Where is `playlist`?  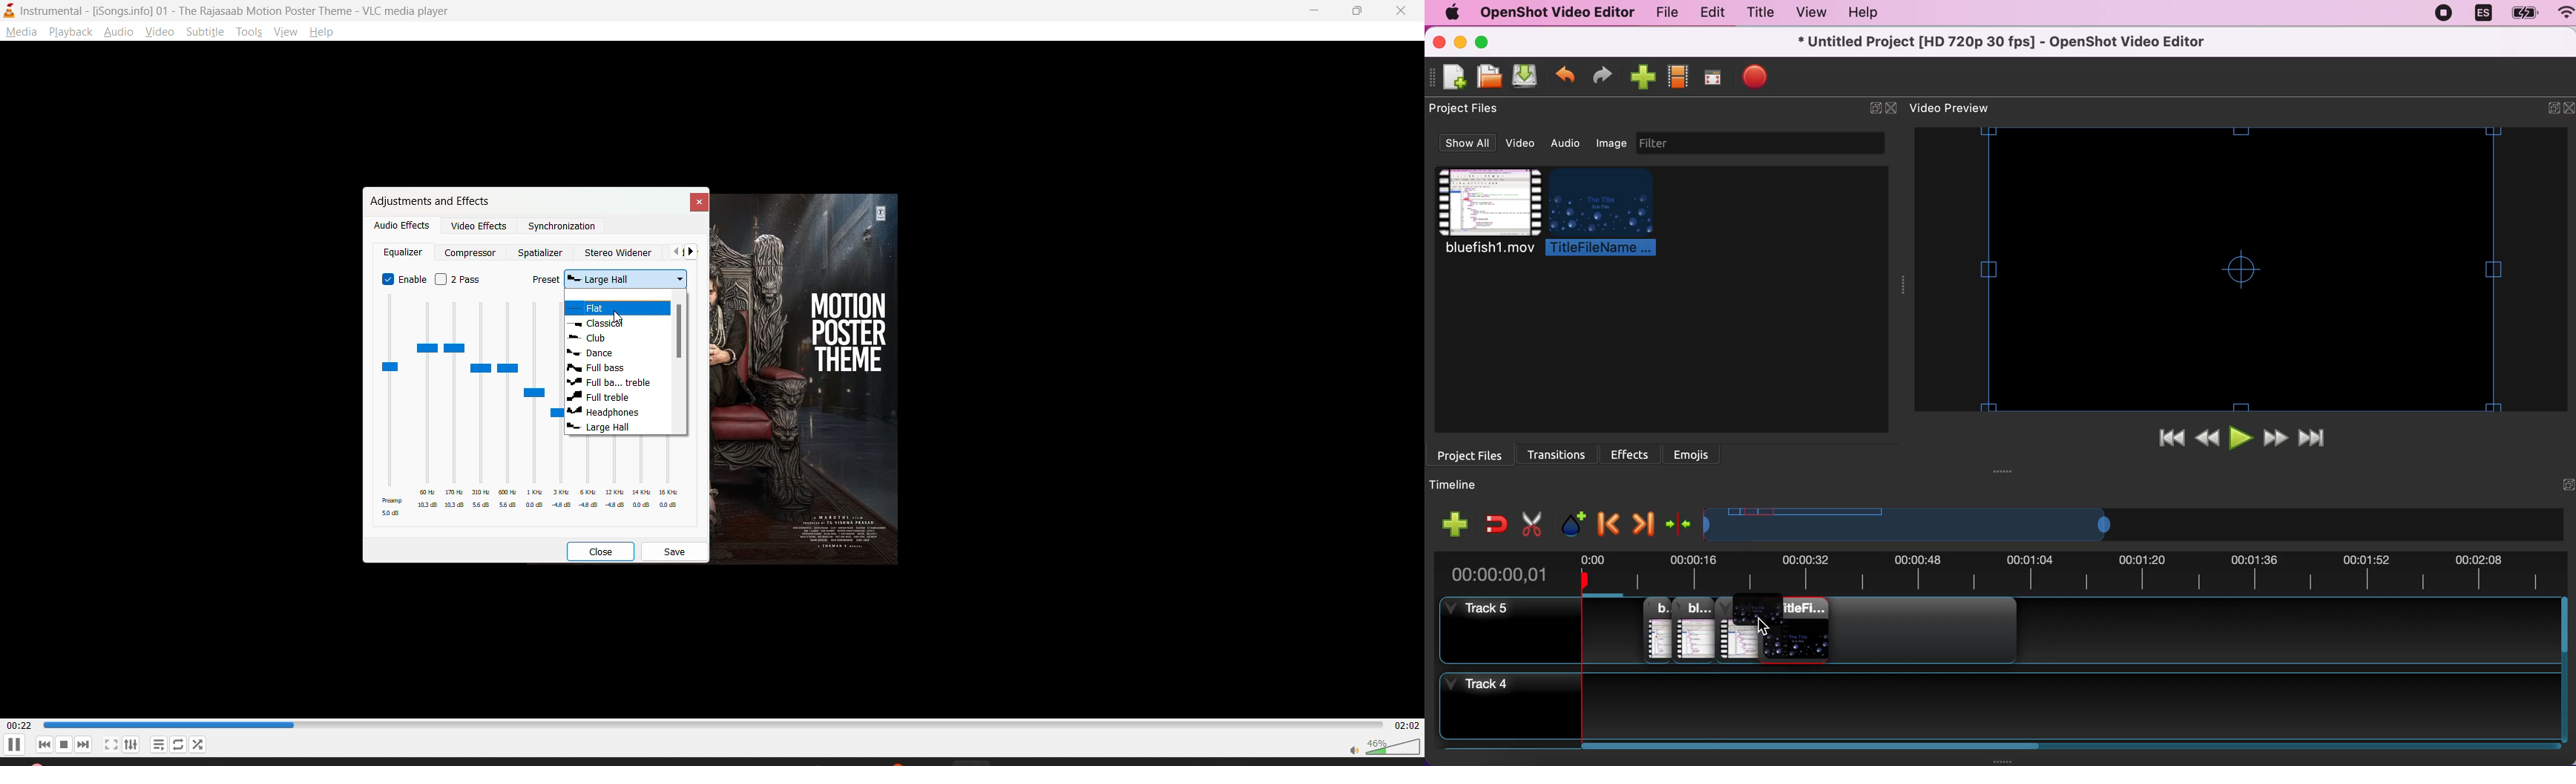 playlist is located at coordinates (159, 744).